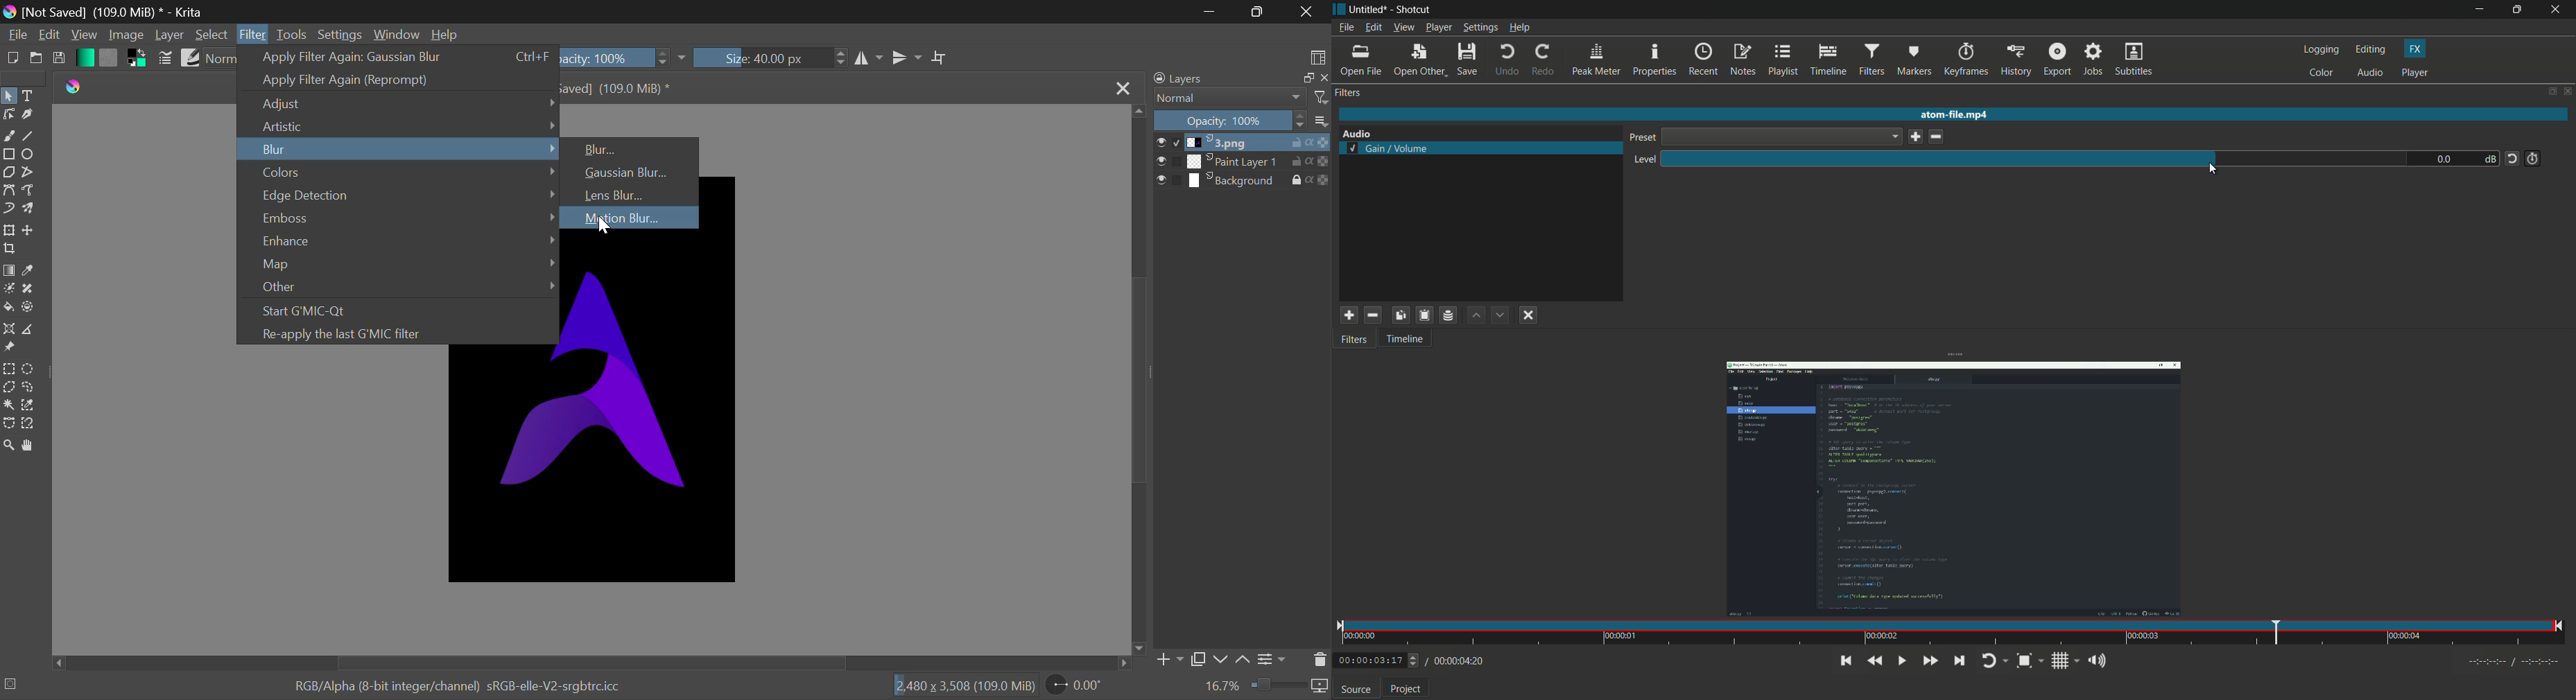 The height and width of the screenshot is (700, 2576). Describe the element at coordinates (1508, 60) in the screenshot. I see `undo` at that location.